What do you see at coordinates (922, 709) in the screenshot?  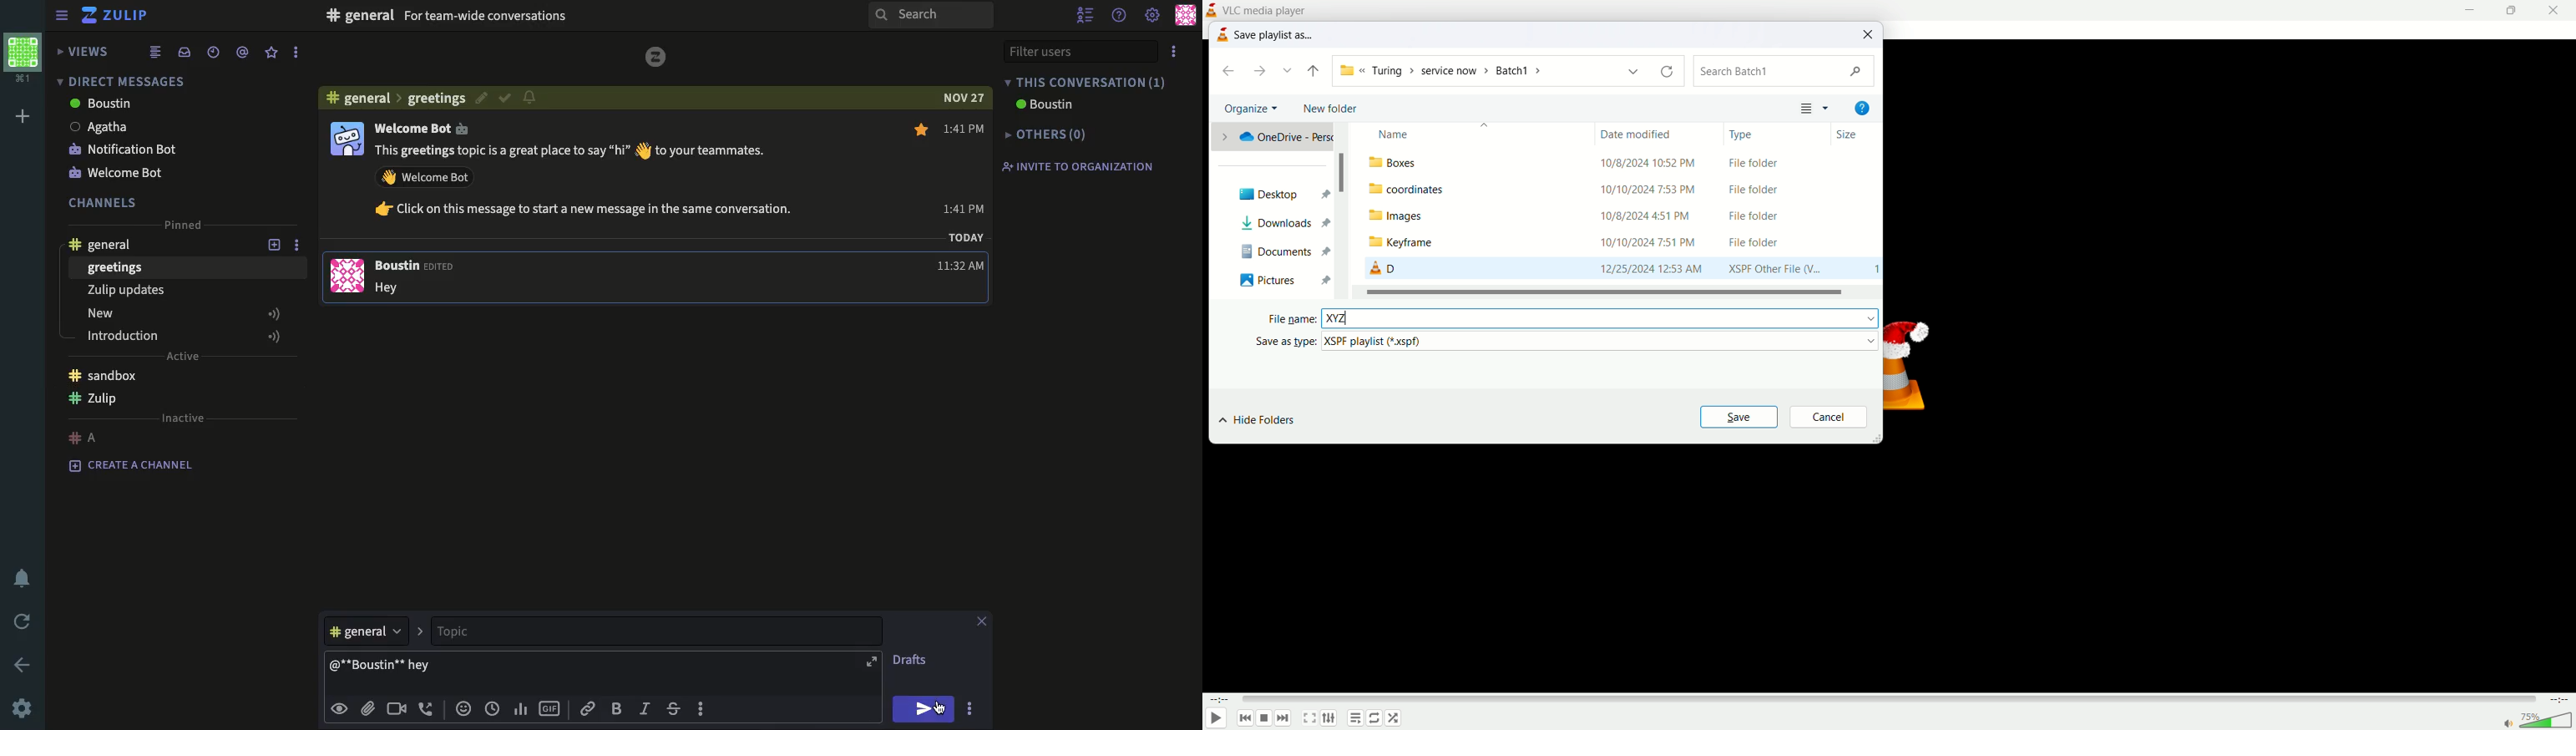 I see `send` at bounding box center [922, 709].